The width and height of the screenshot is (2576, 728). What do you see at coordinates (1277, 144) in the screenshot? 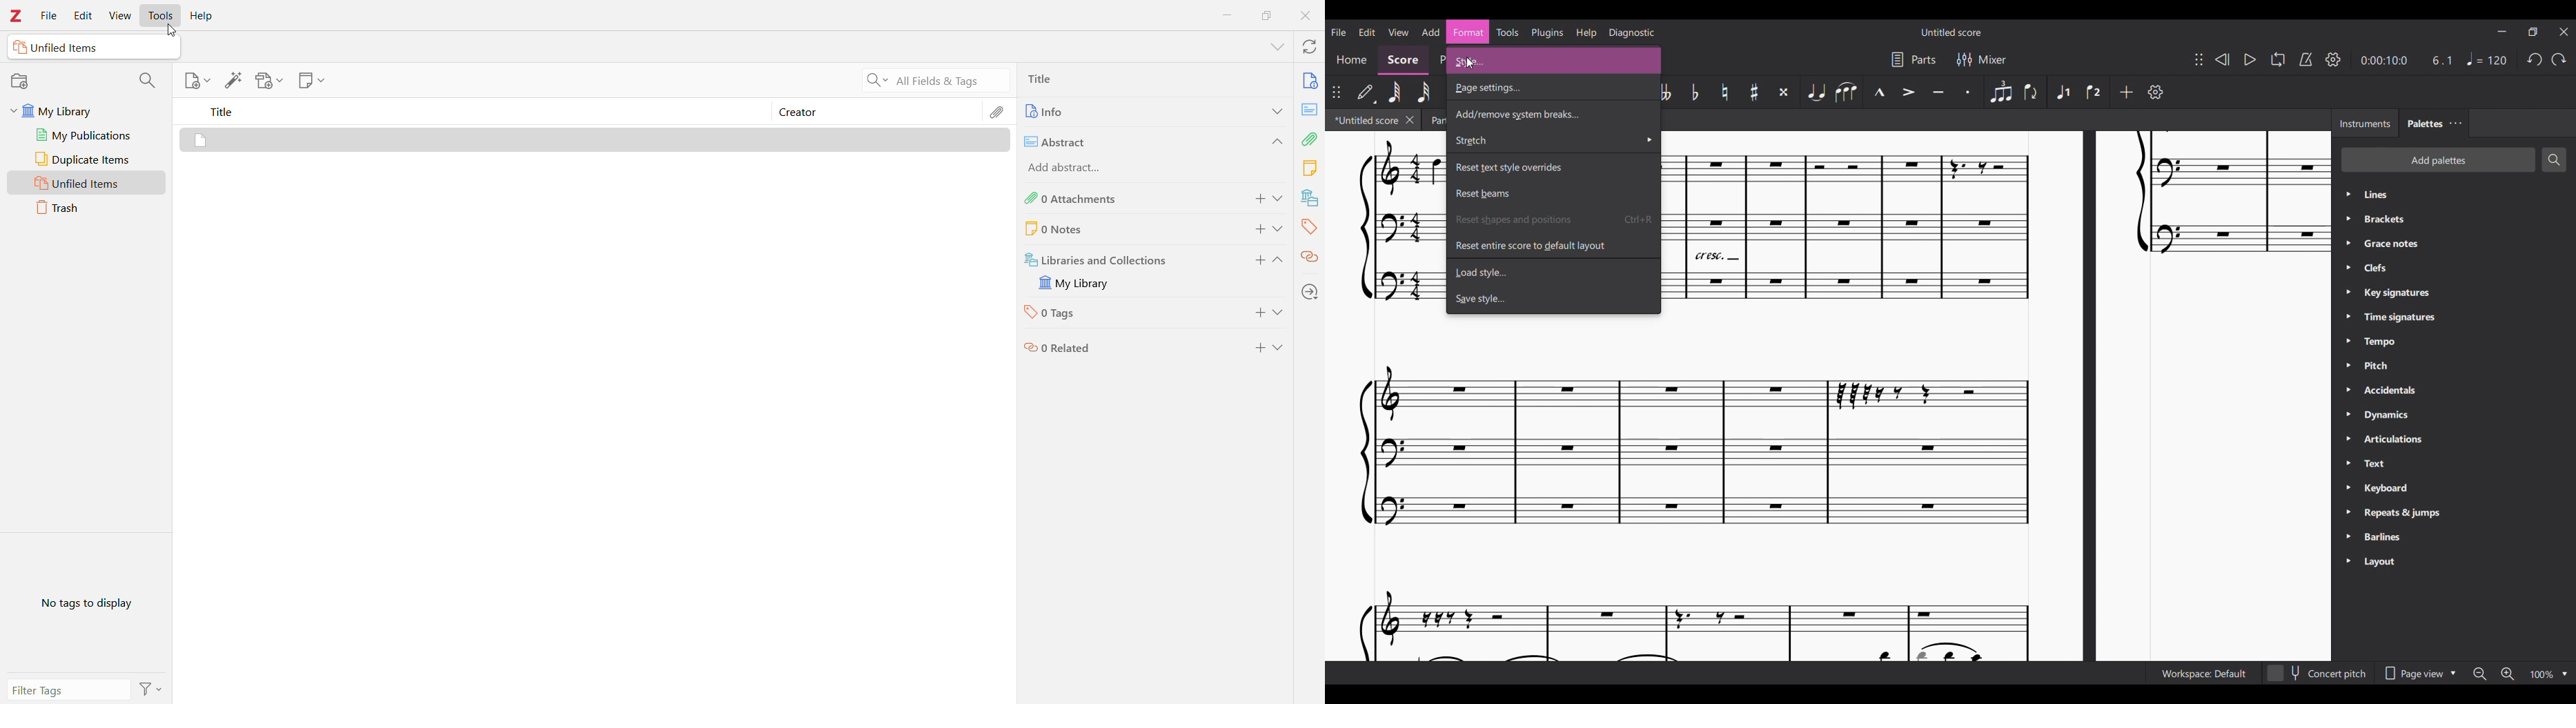
I see `Collapse Section` at bounding box center [1277, 144].